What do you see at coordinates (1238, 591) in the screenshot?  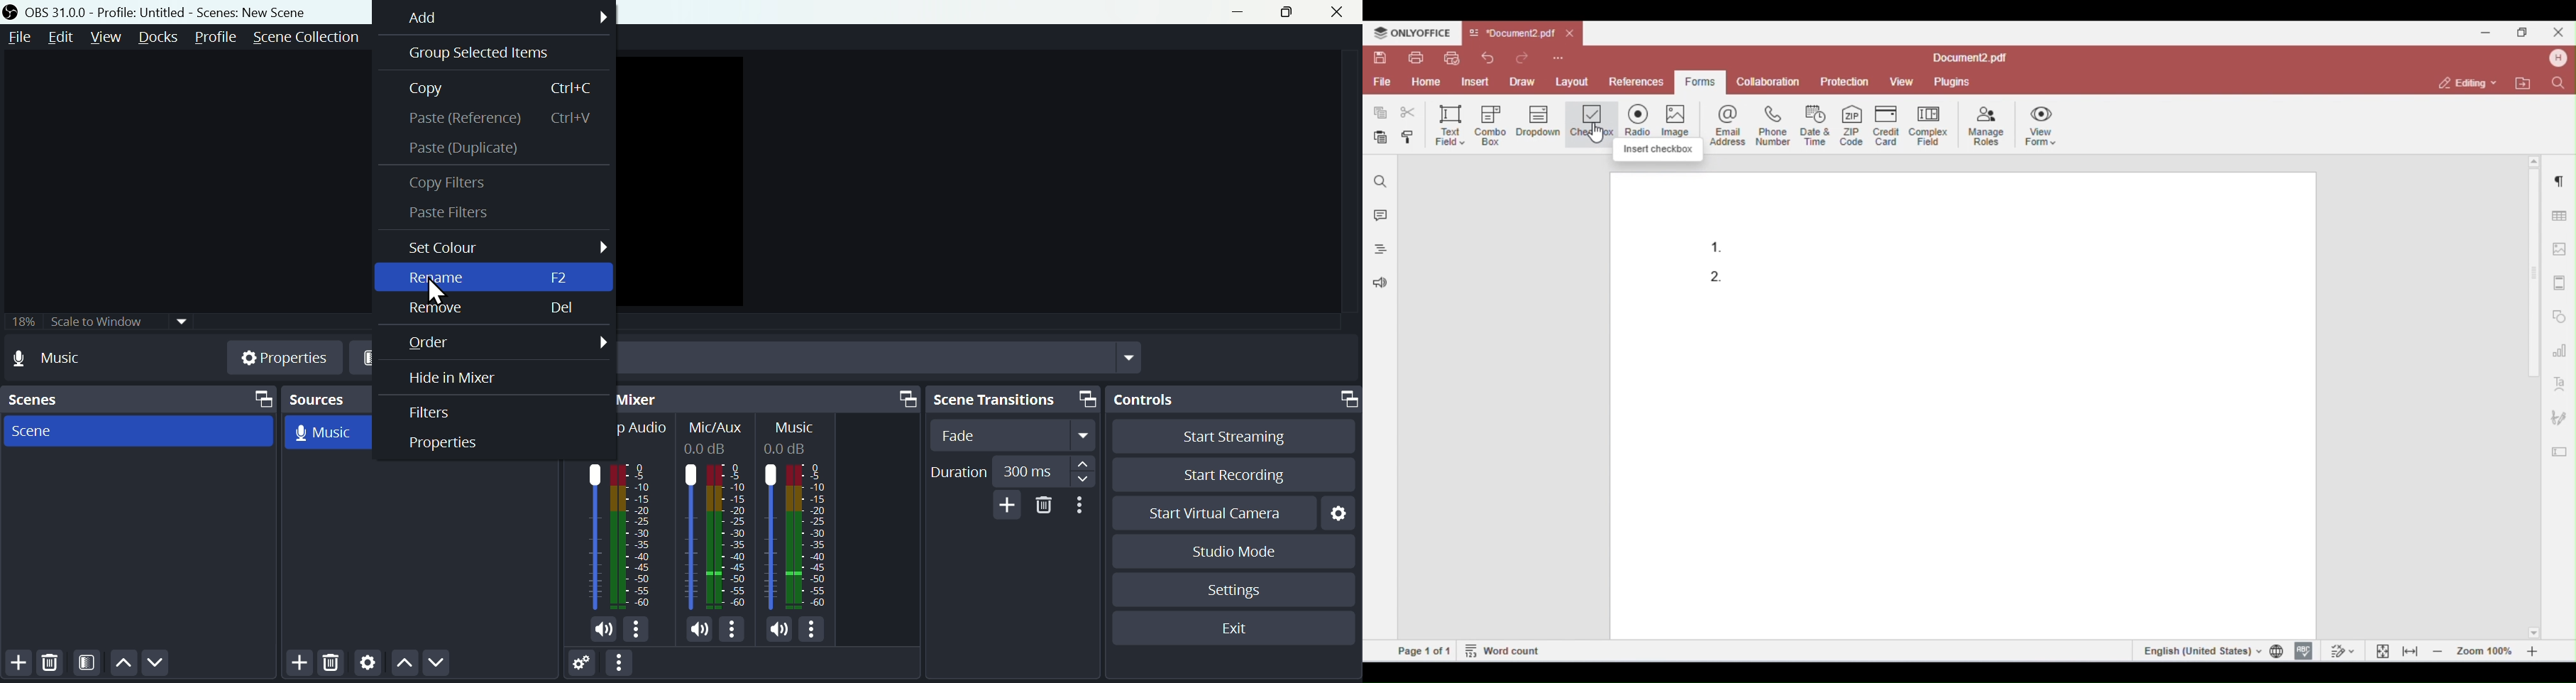 I see `Settings` at bounding box center [1238, 591].